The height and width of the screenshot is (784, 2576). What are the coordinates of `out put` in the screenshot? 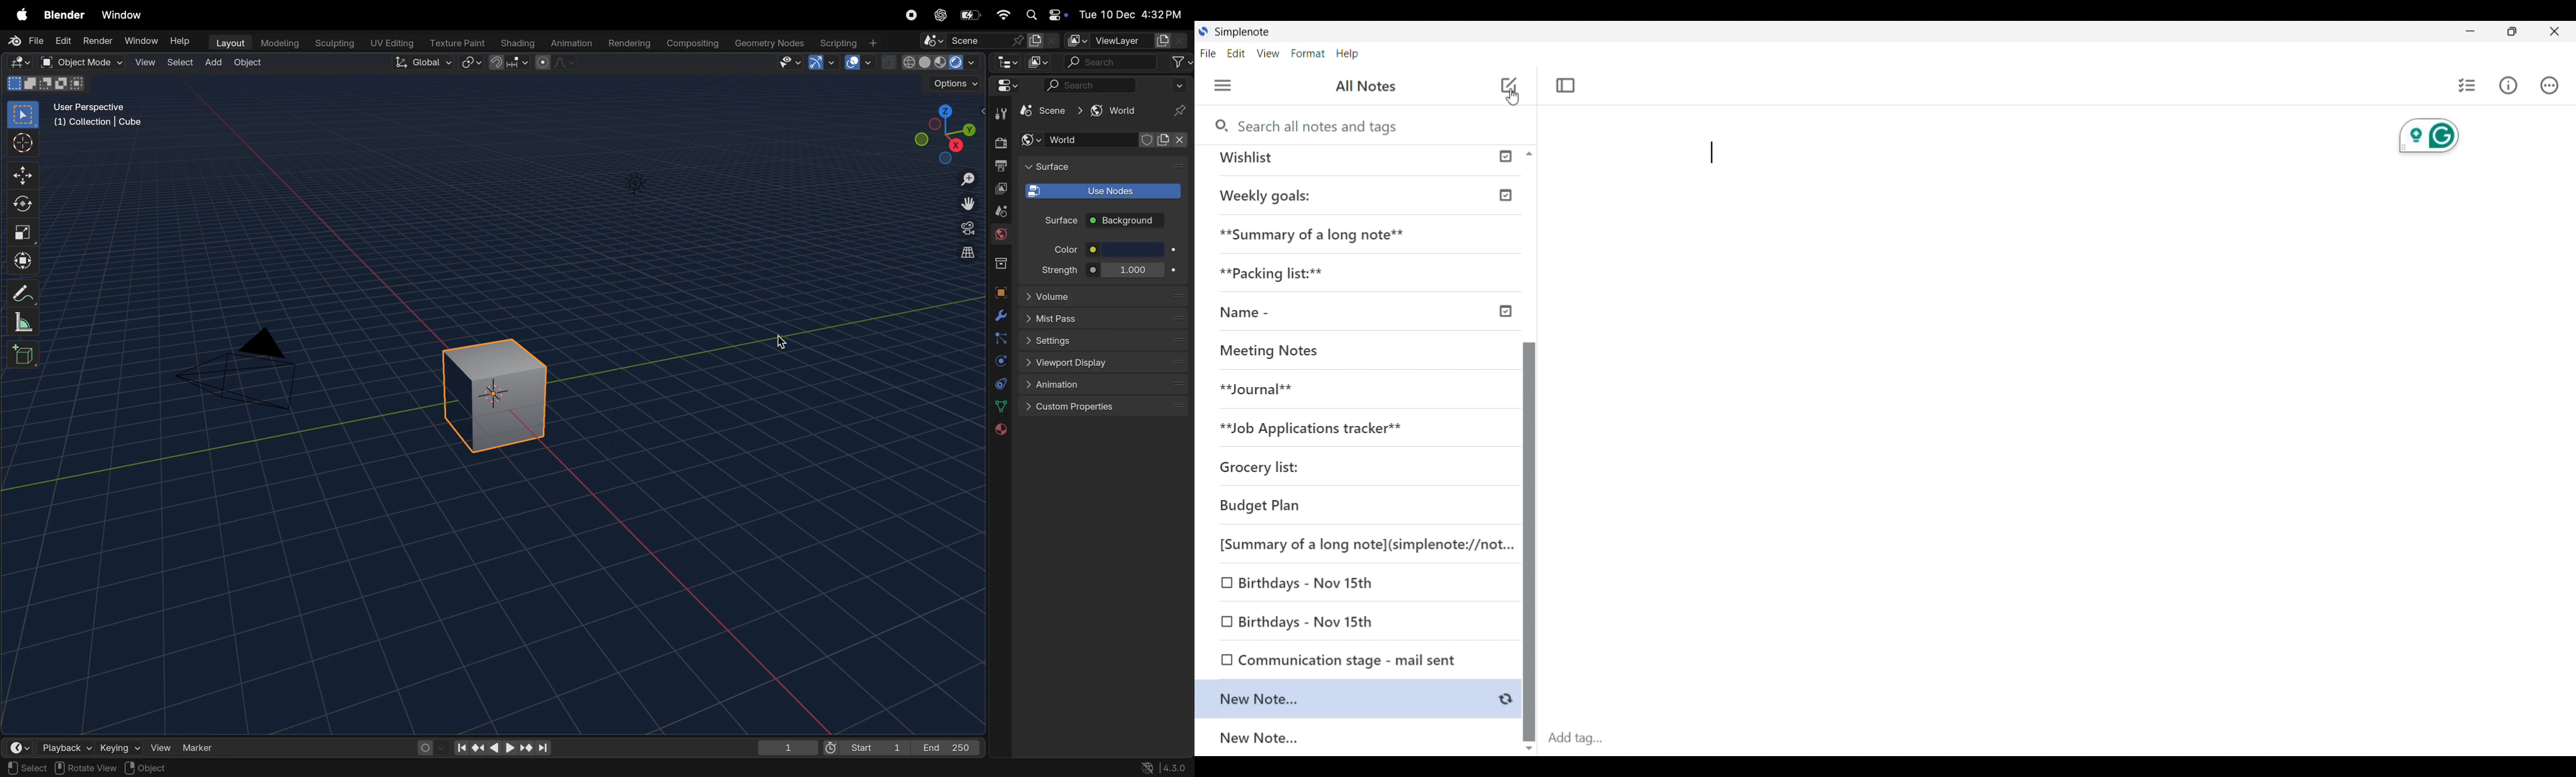 It's located at (999, 188).